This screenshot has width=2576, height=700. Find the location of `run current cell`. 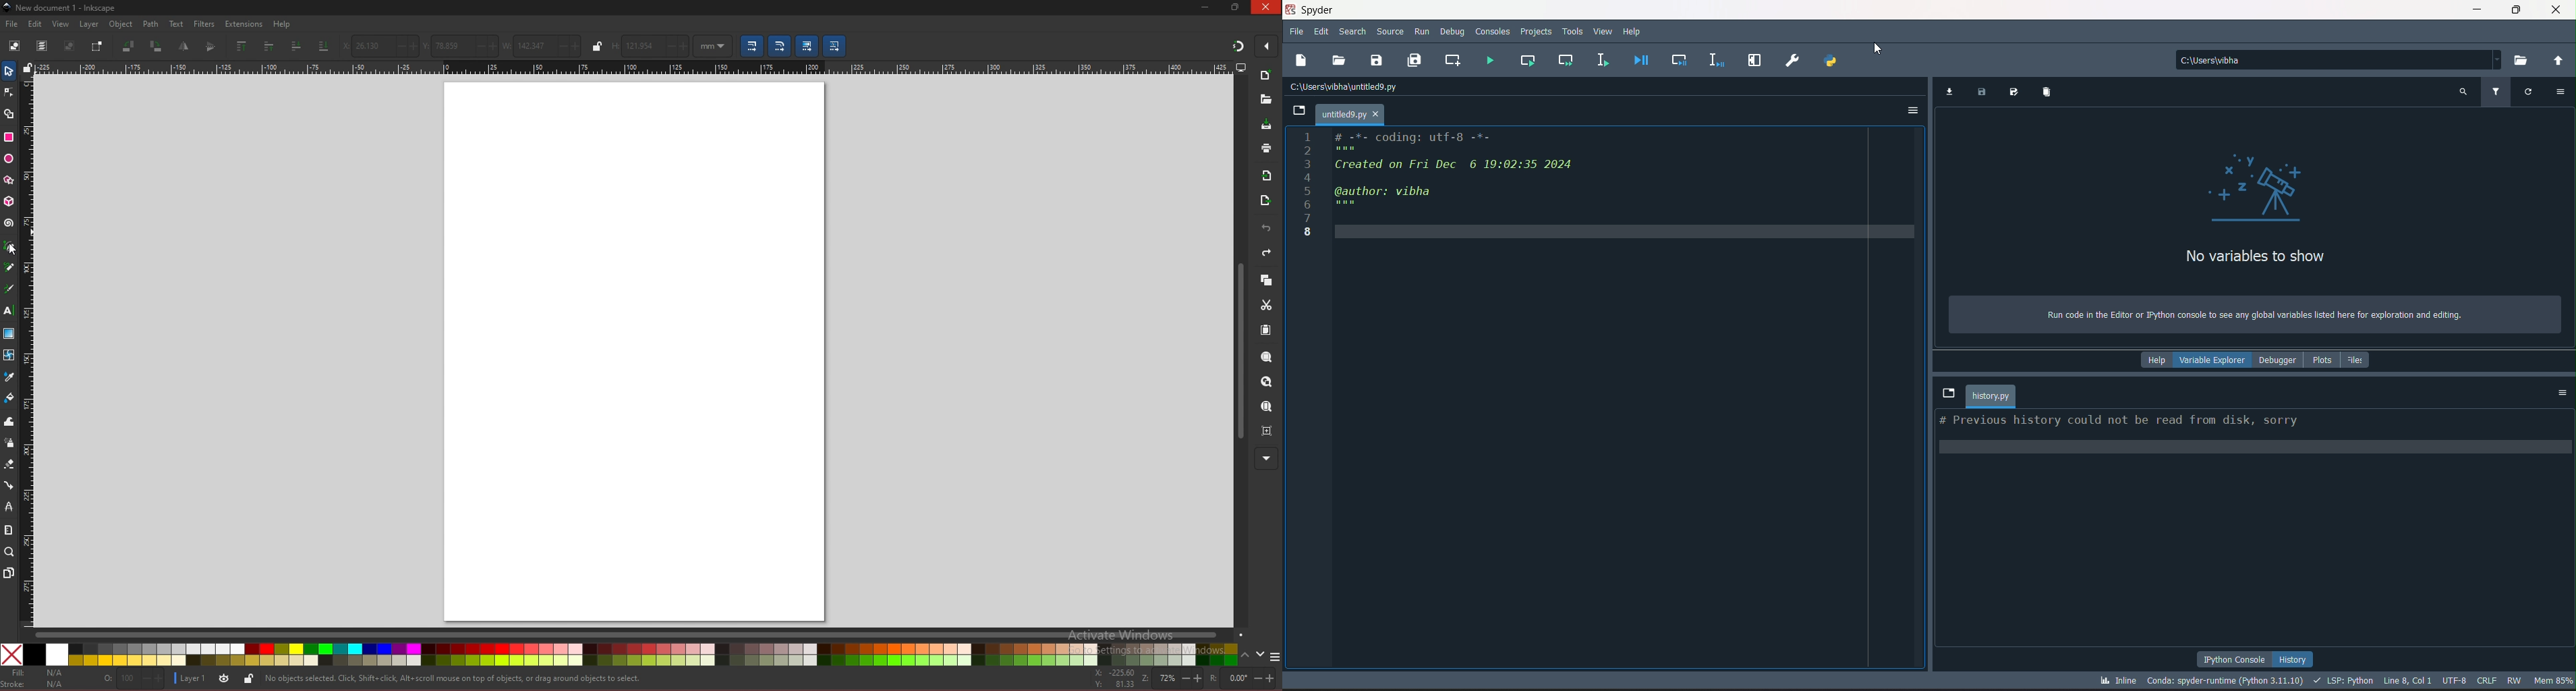

run current cell is located at coordinates (1528, 61).